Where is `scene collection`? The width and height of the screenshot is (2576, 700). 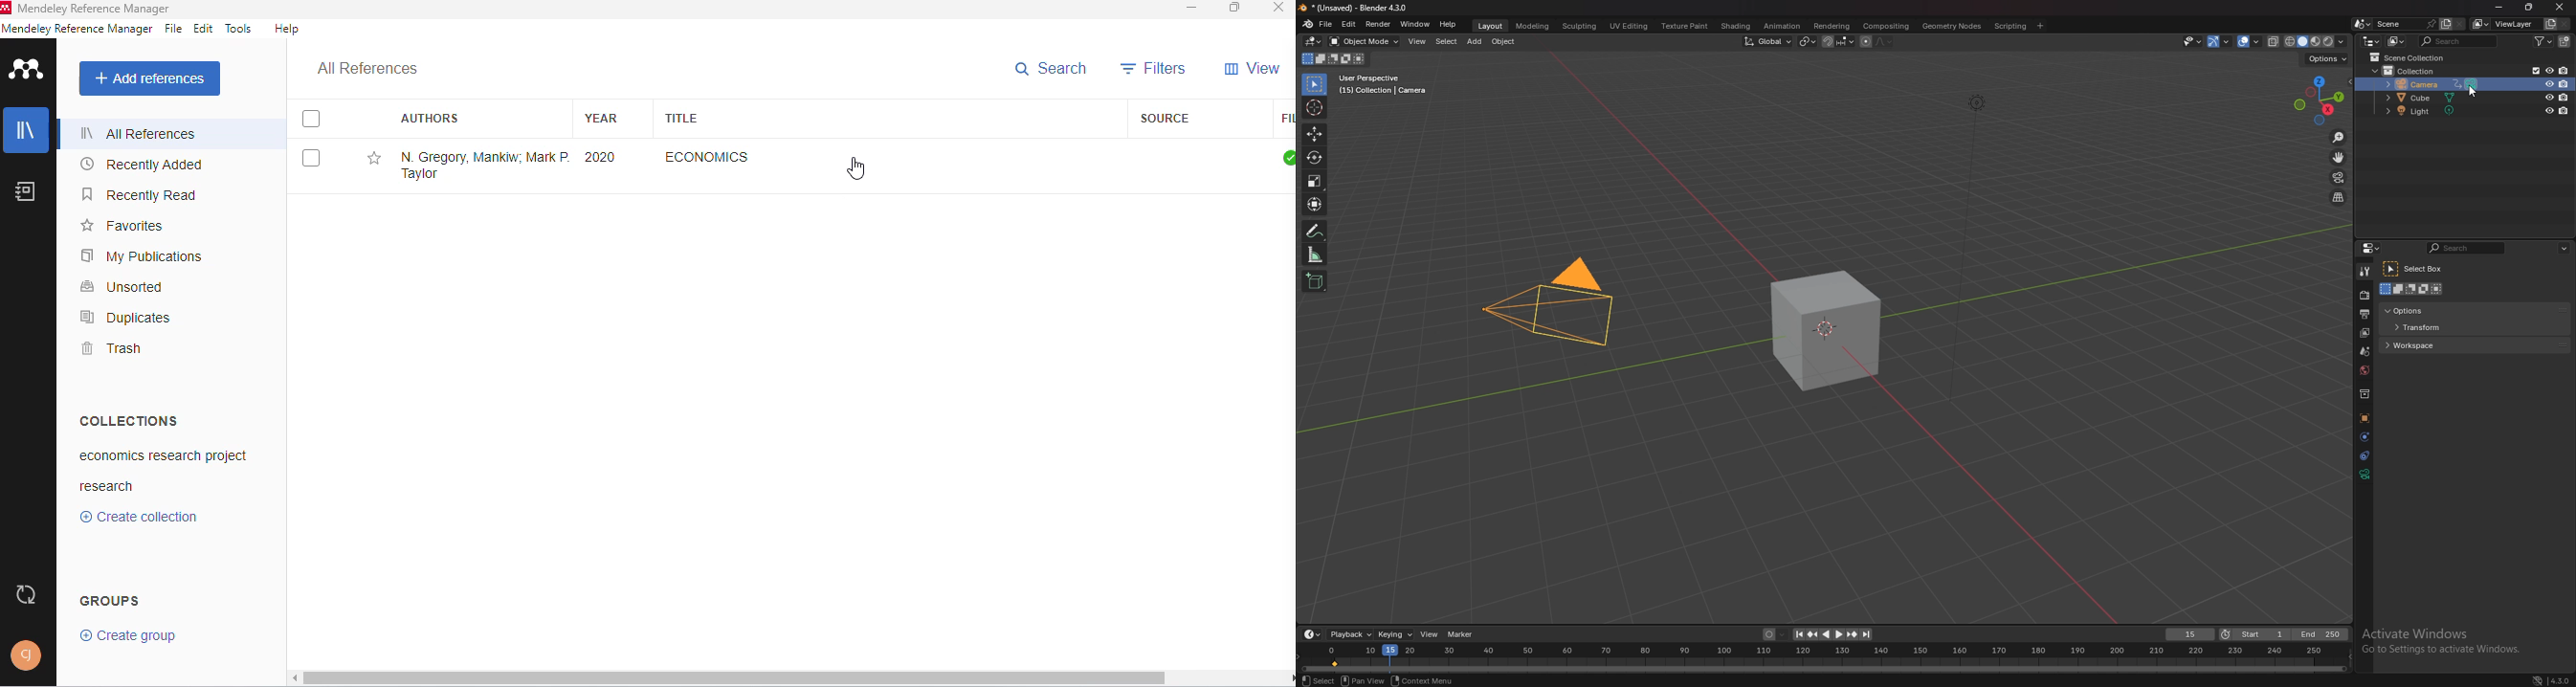
scene collection is located at coordinates (2410, 57).